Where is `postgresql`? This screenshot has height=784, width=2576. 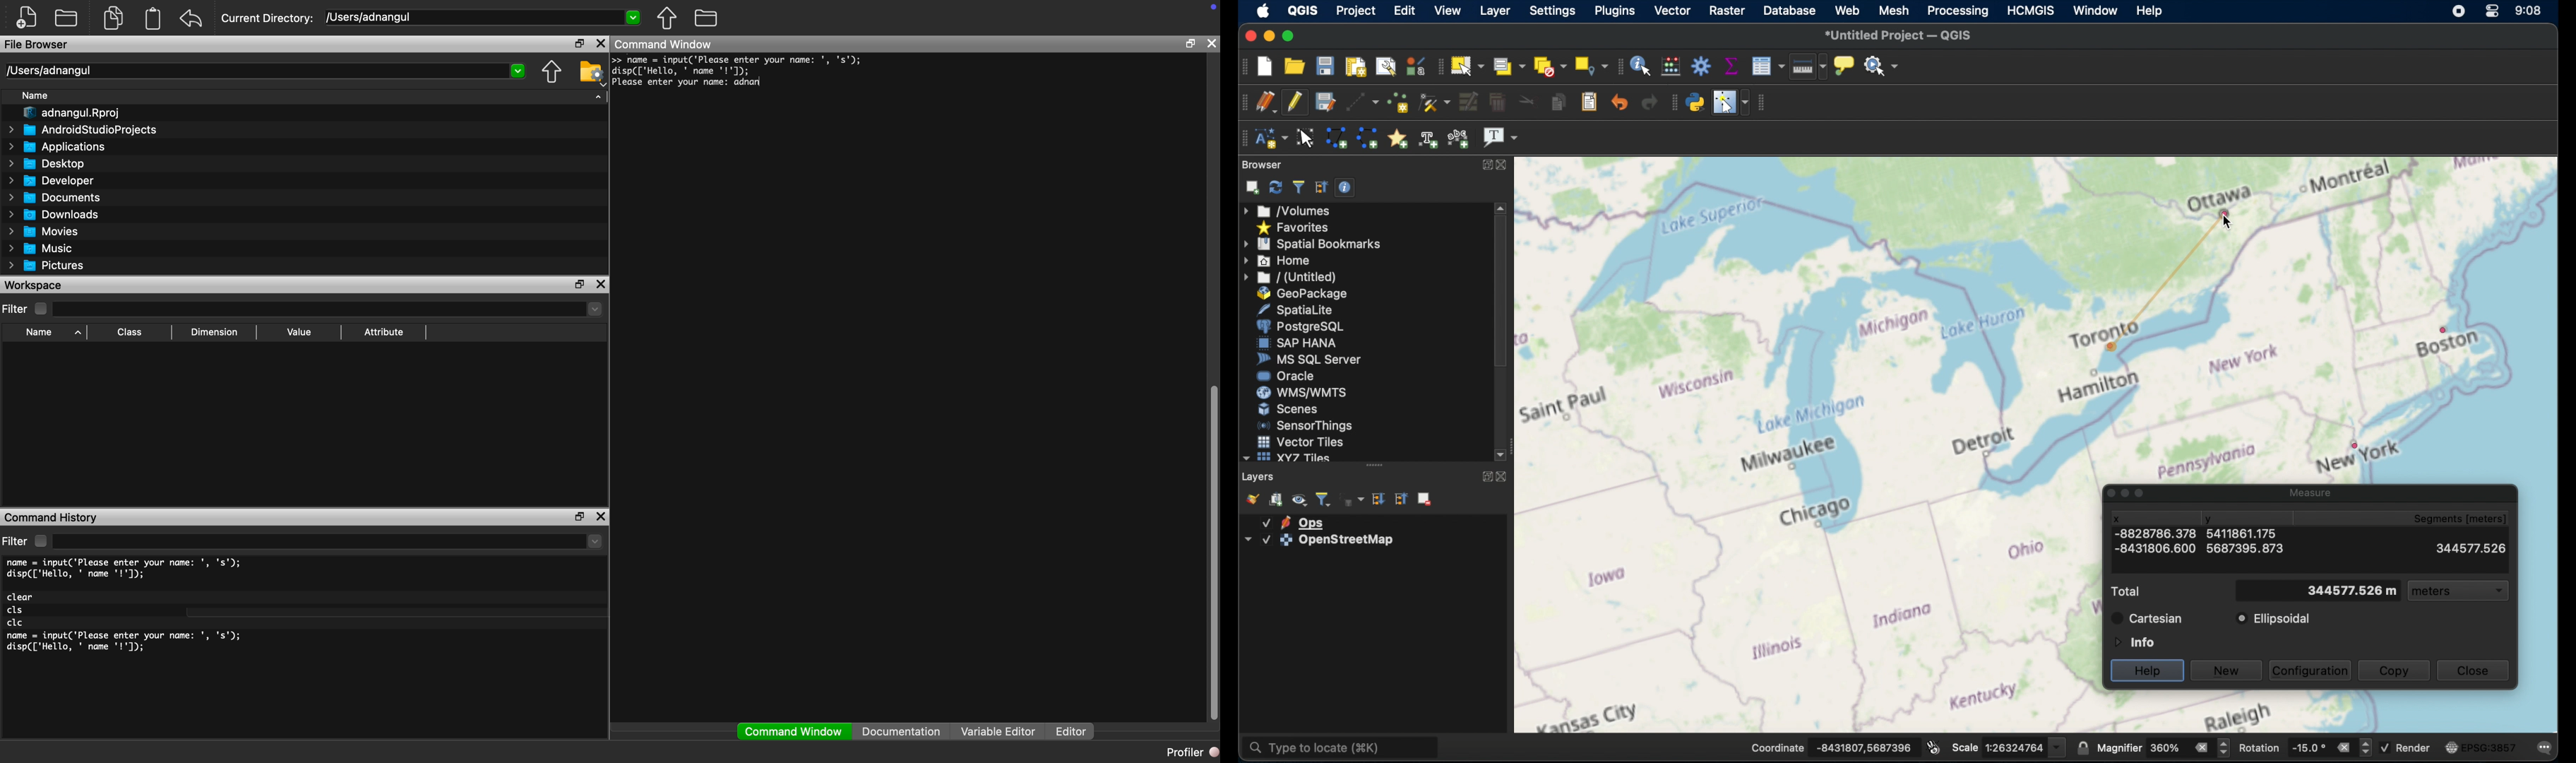
postgresql is located at coordinates (1306, 326).